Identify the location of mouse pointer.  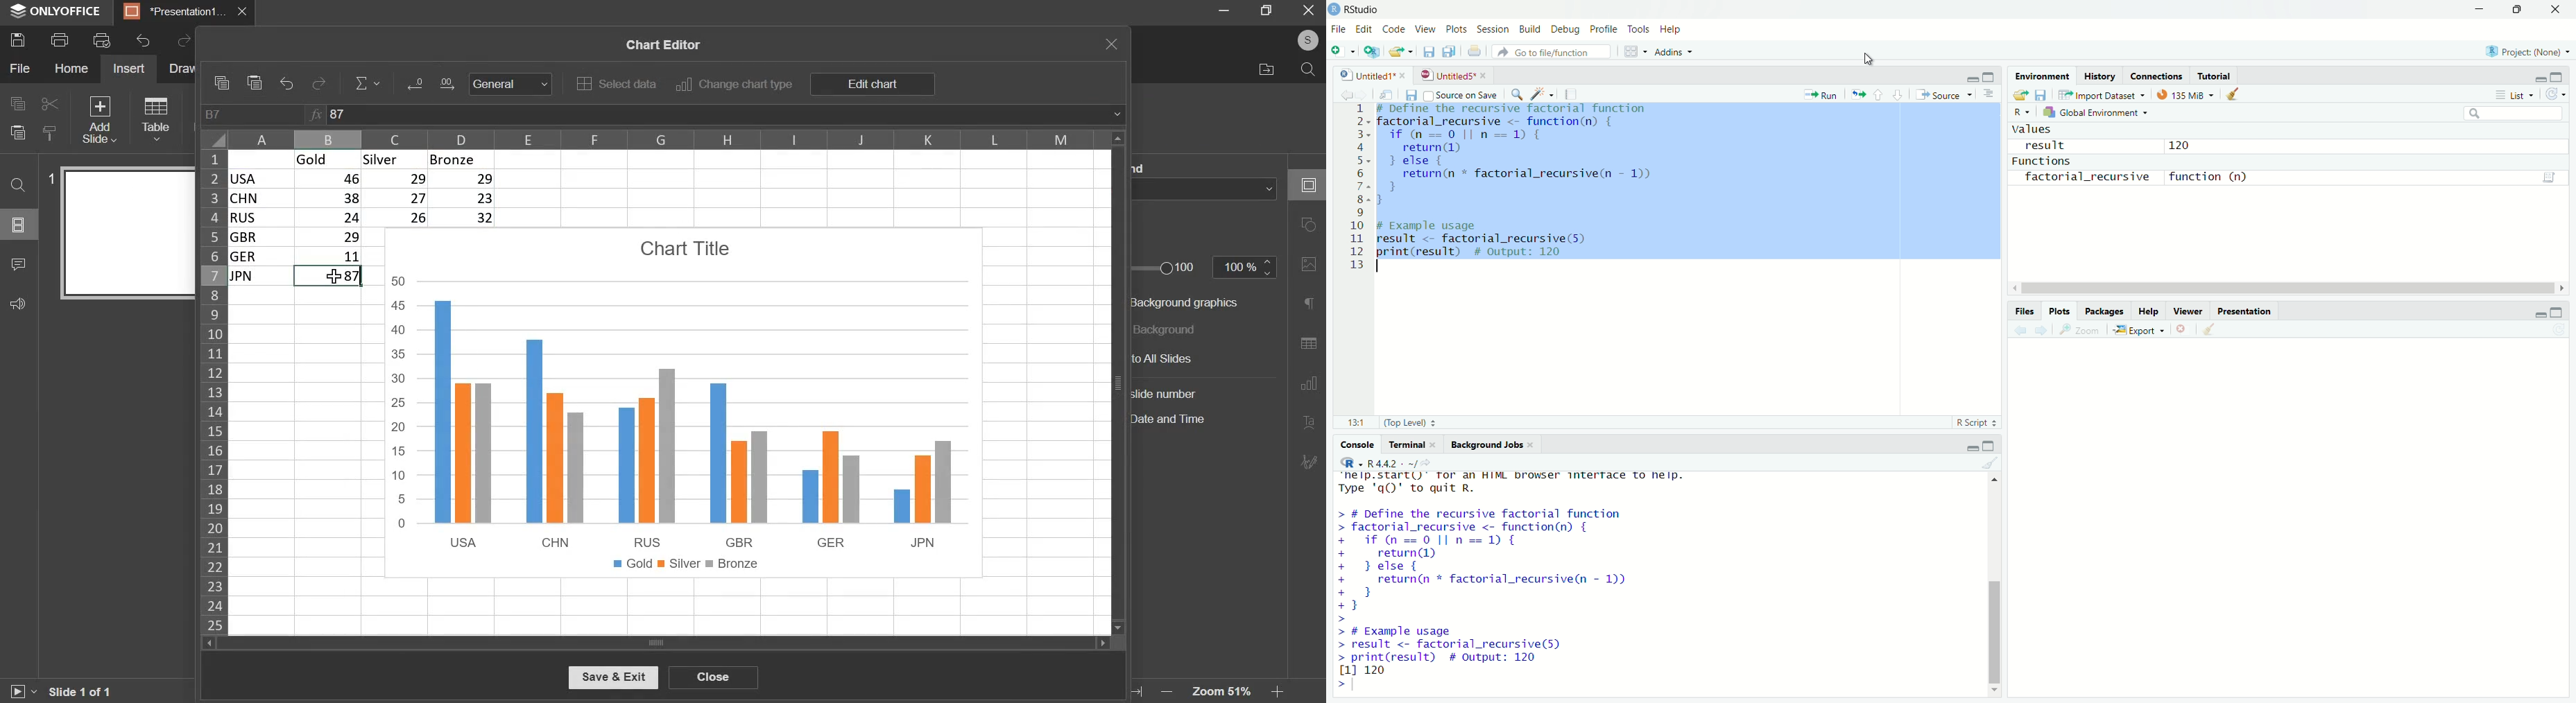
(334, 275).